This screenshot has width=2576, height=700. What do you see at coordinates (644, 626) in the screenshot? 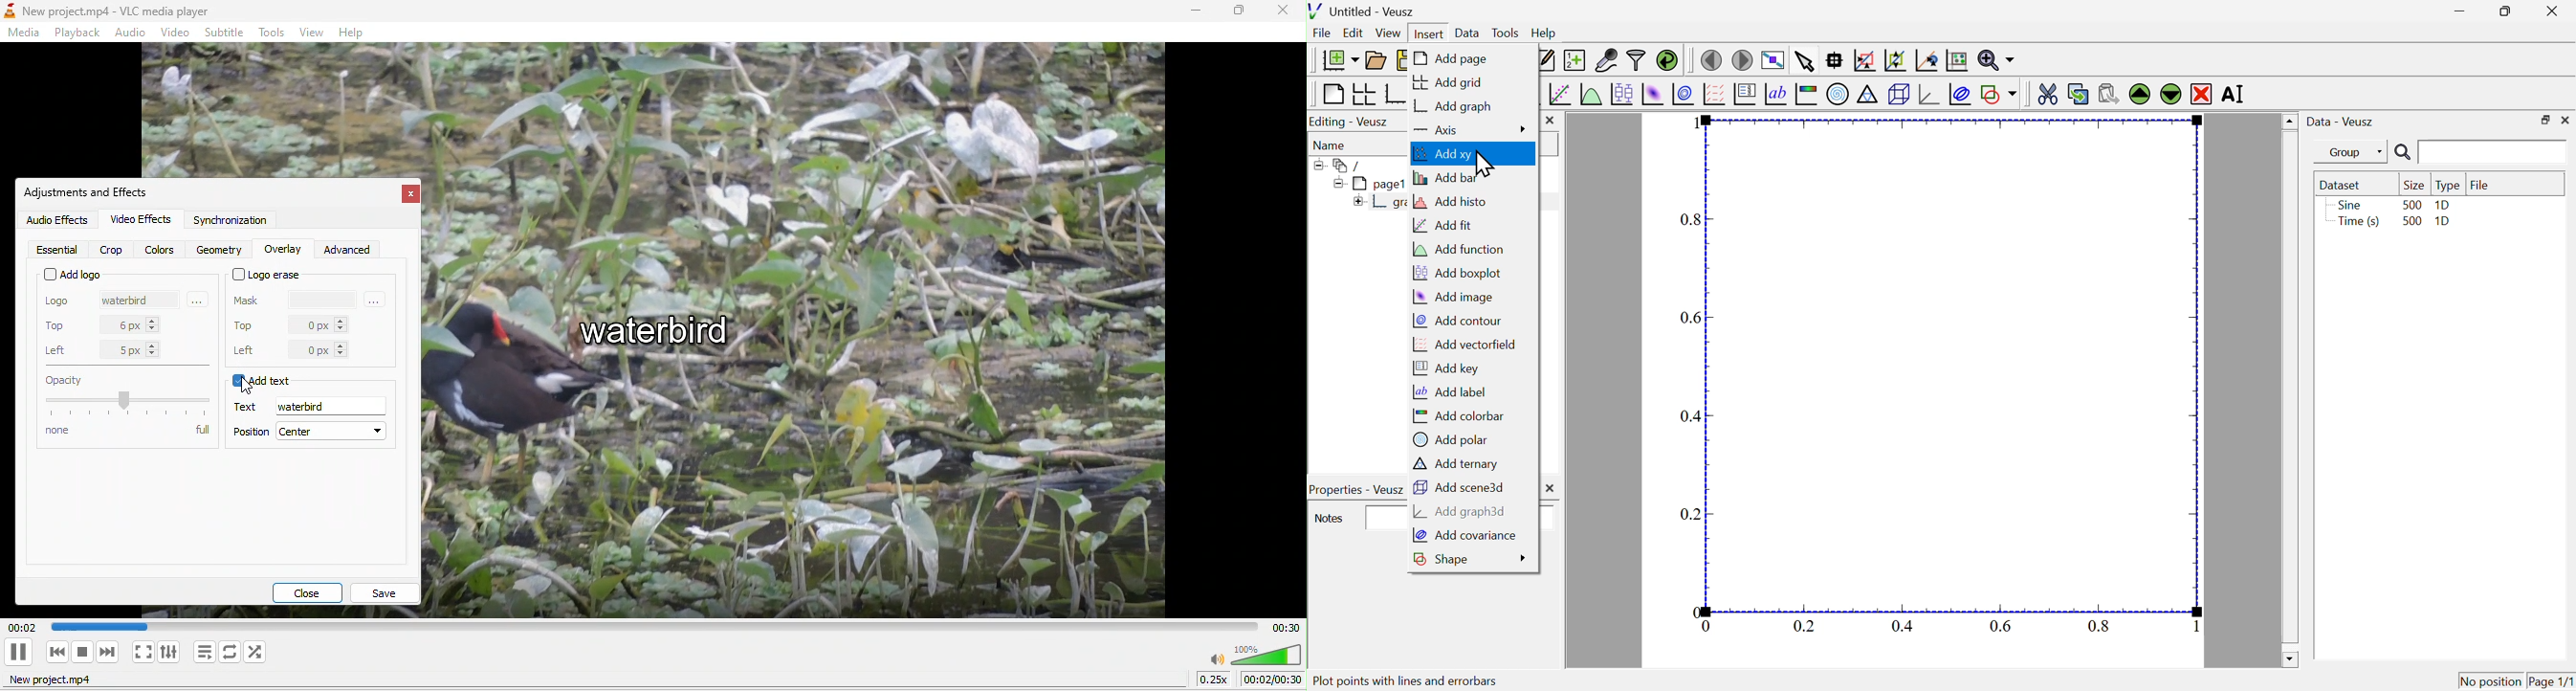
I see `Play duration` at bounding box center [644, 626].